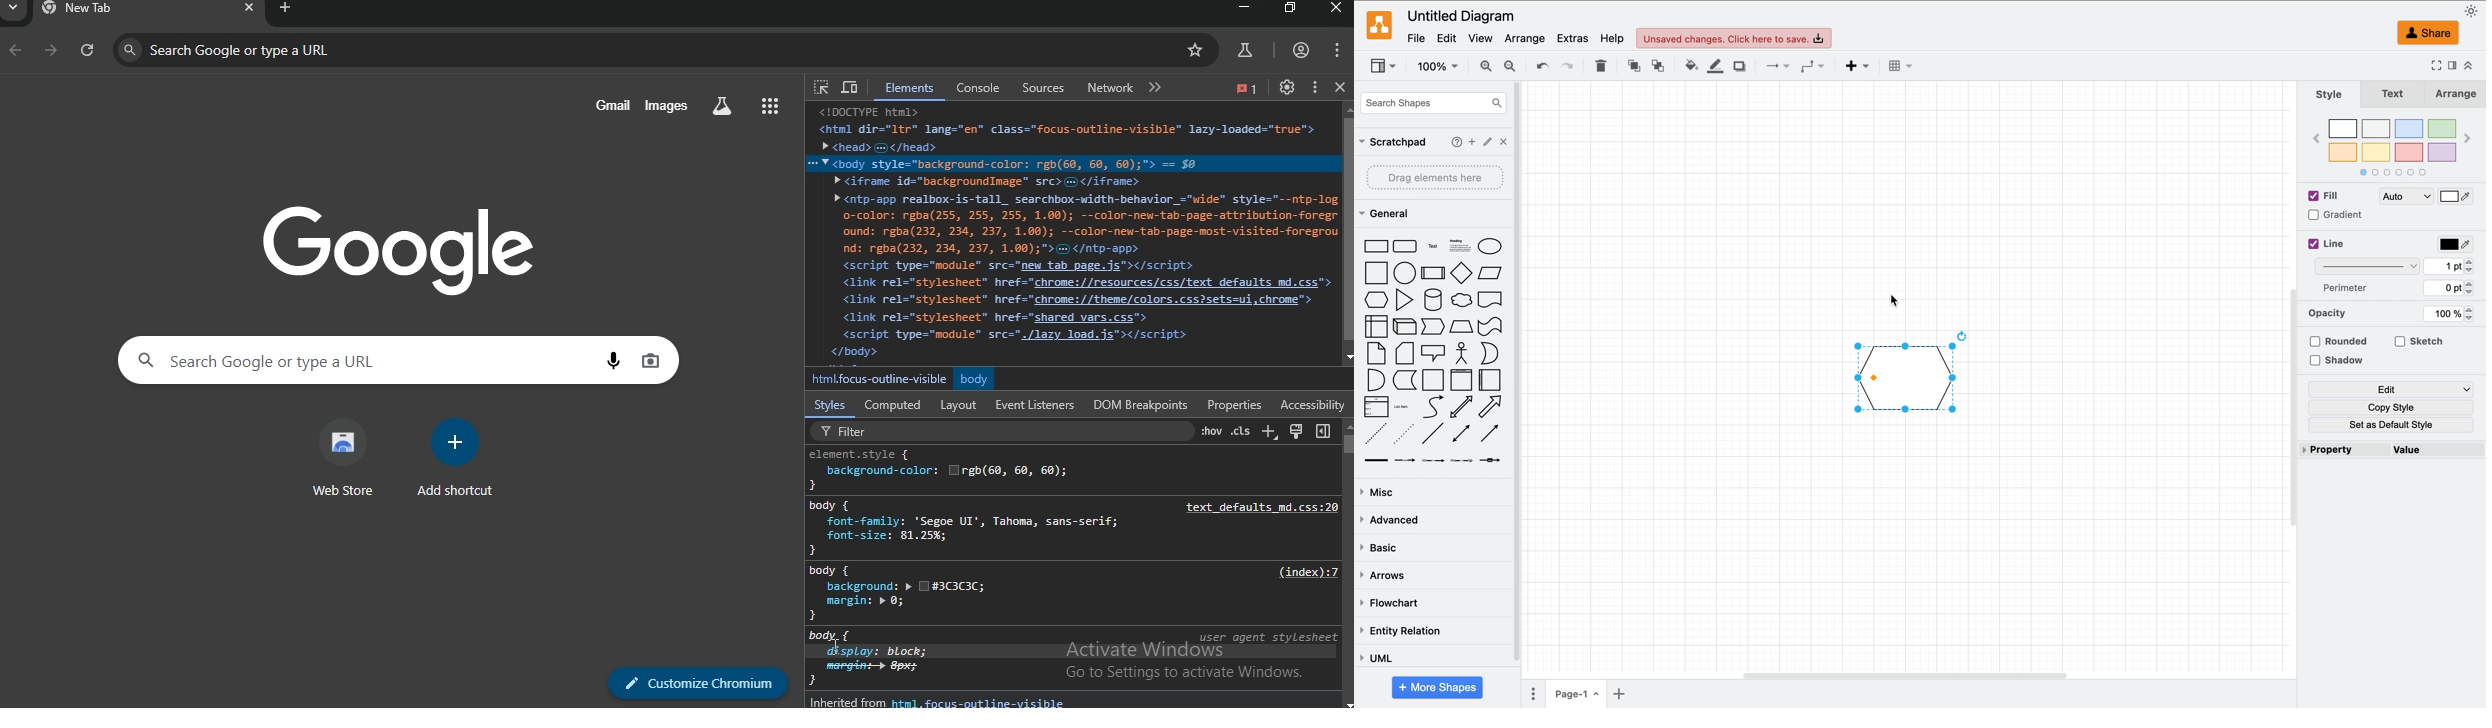  I want to click on triangle, so click(1404, 300).